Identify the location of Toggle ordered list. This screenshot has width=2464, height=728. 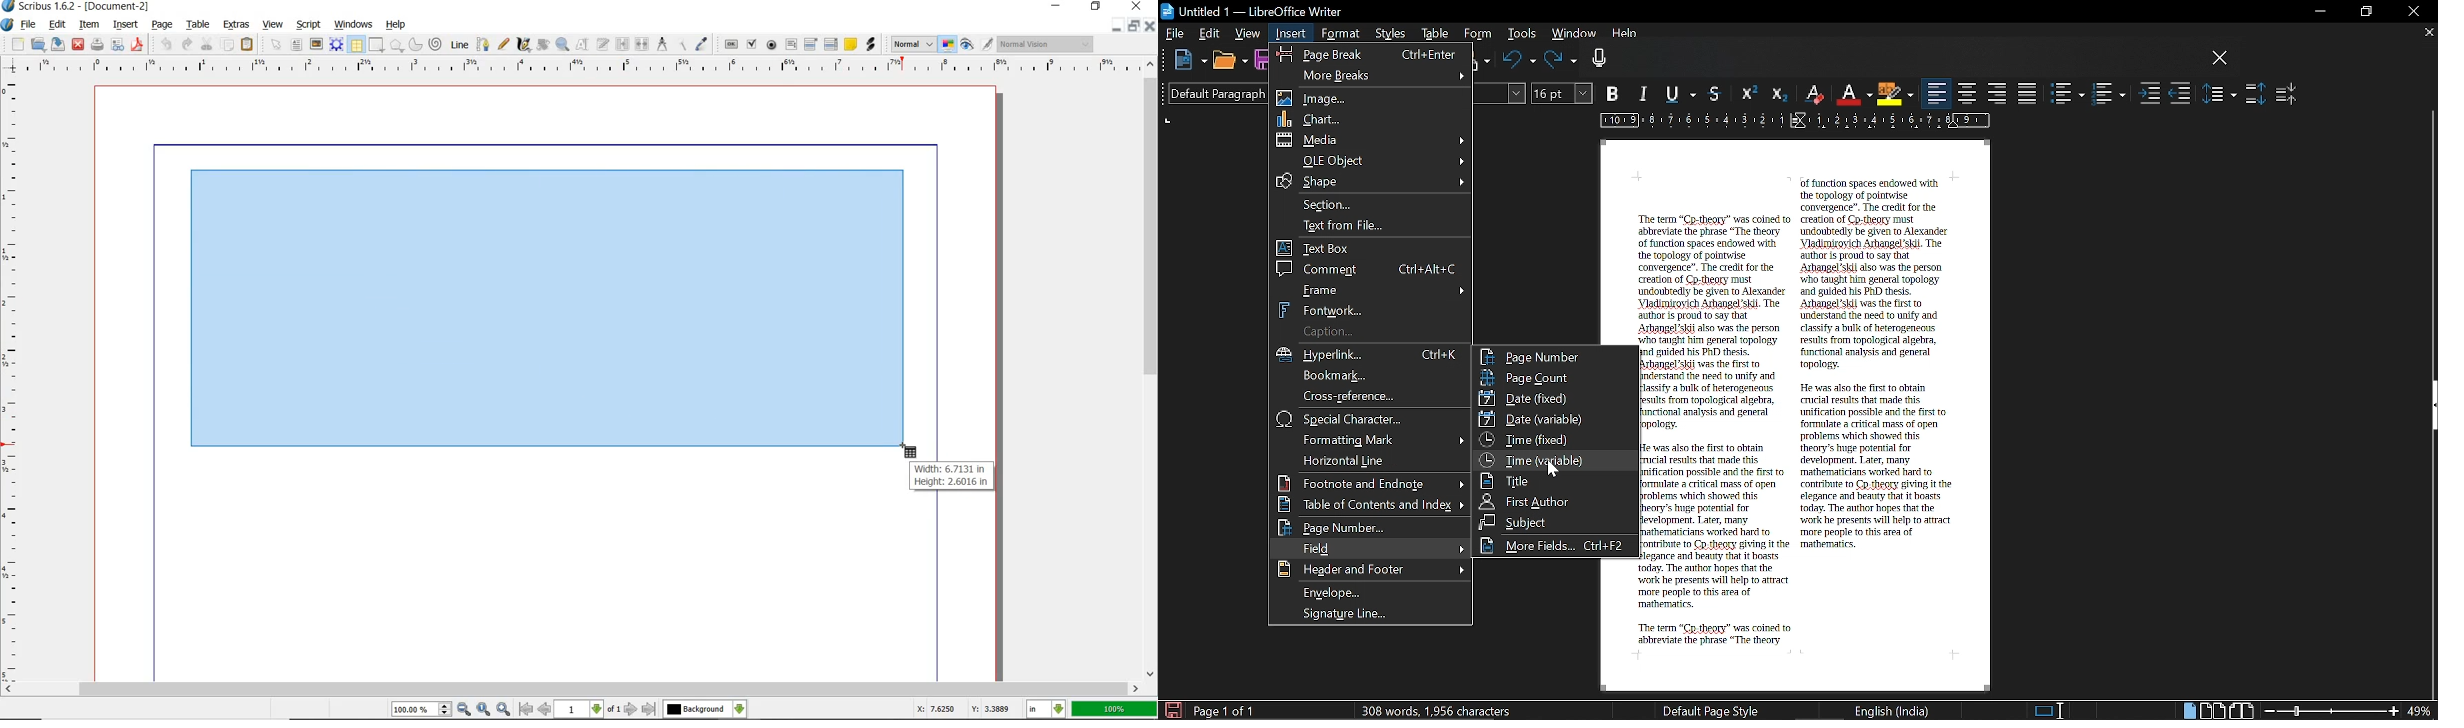
(2108, 94).